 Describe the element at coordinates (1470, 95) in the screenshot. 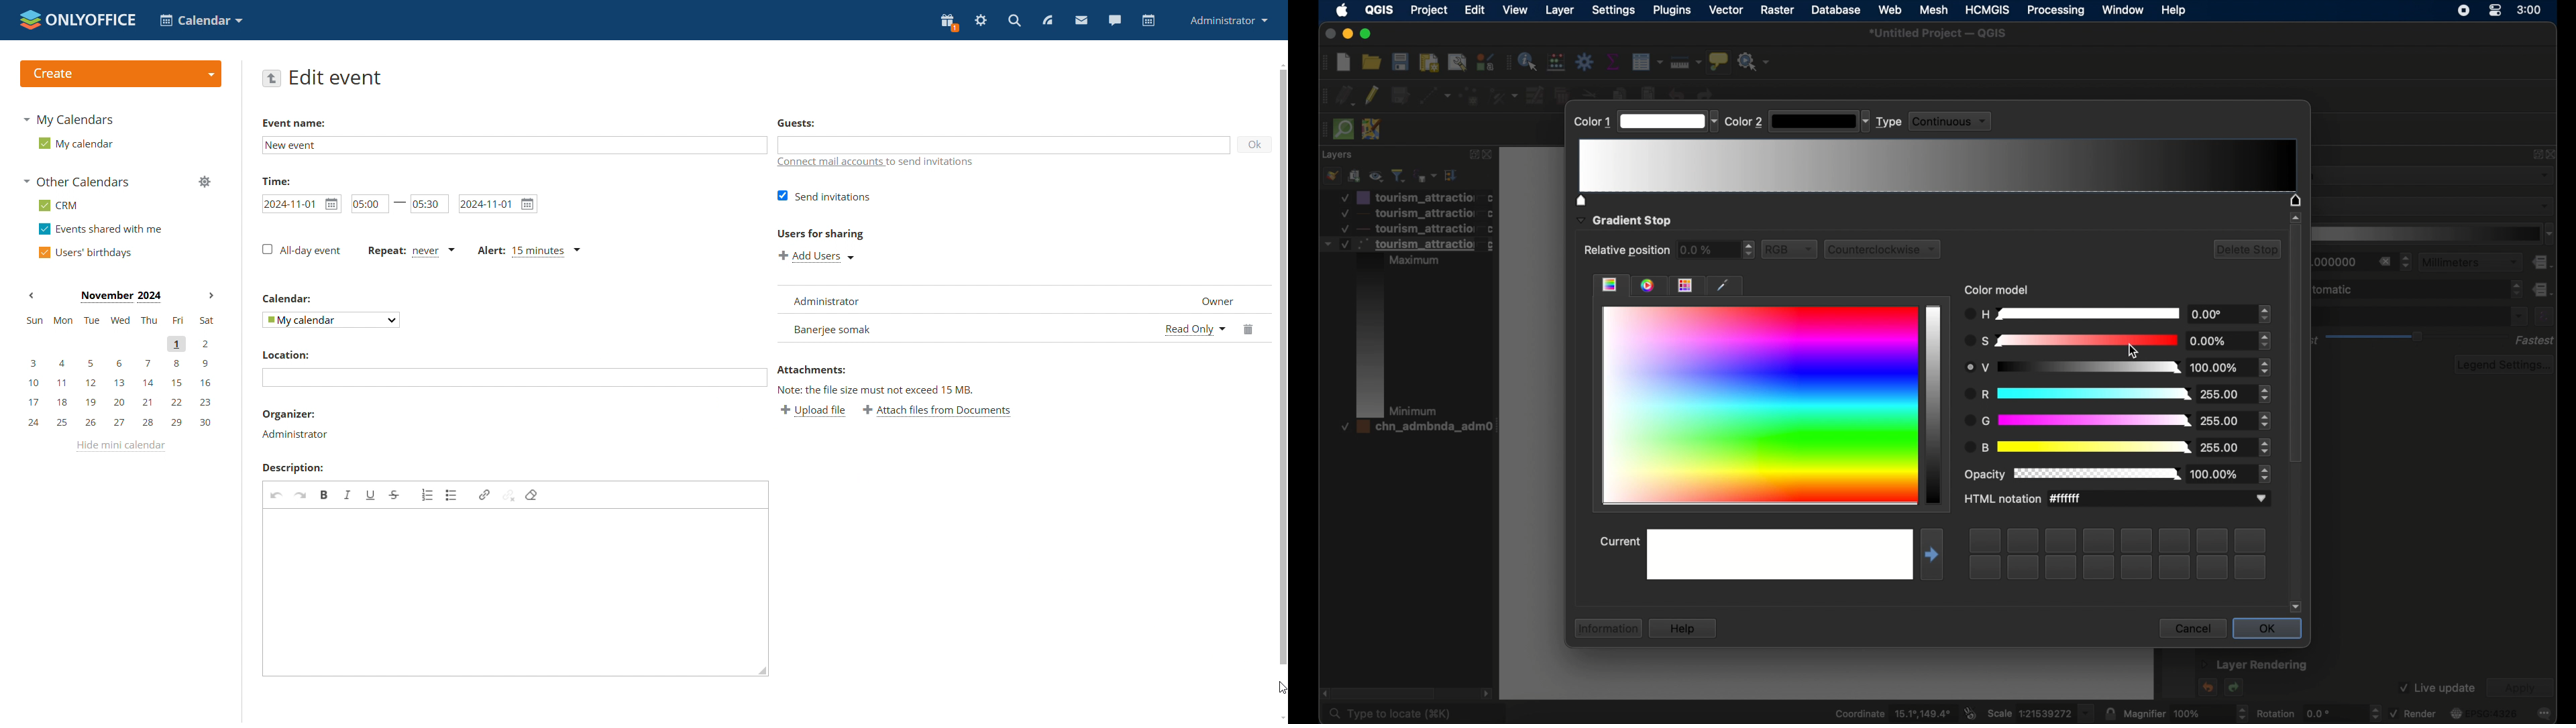

I see `add point features` at that location.